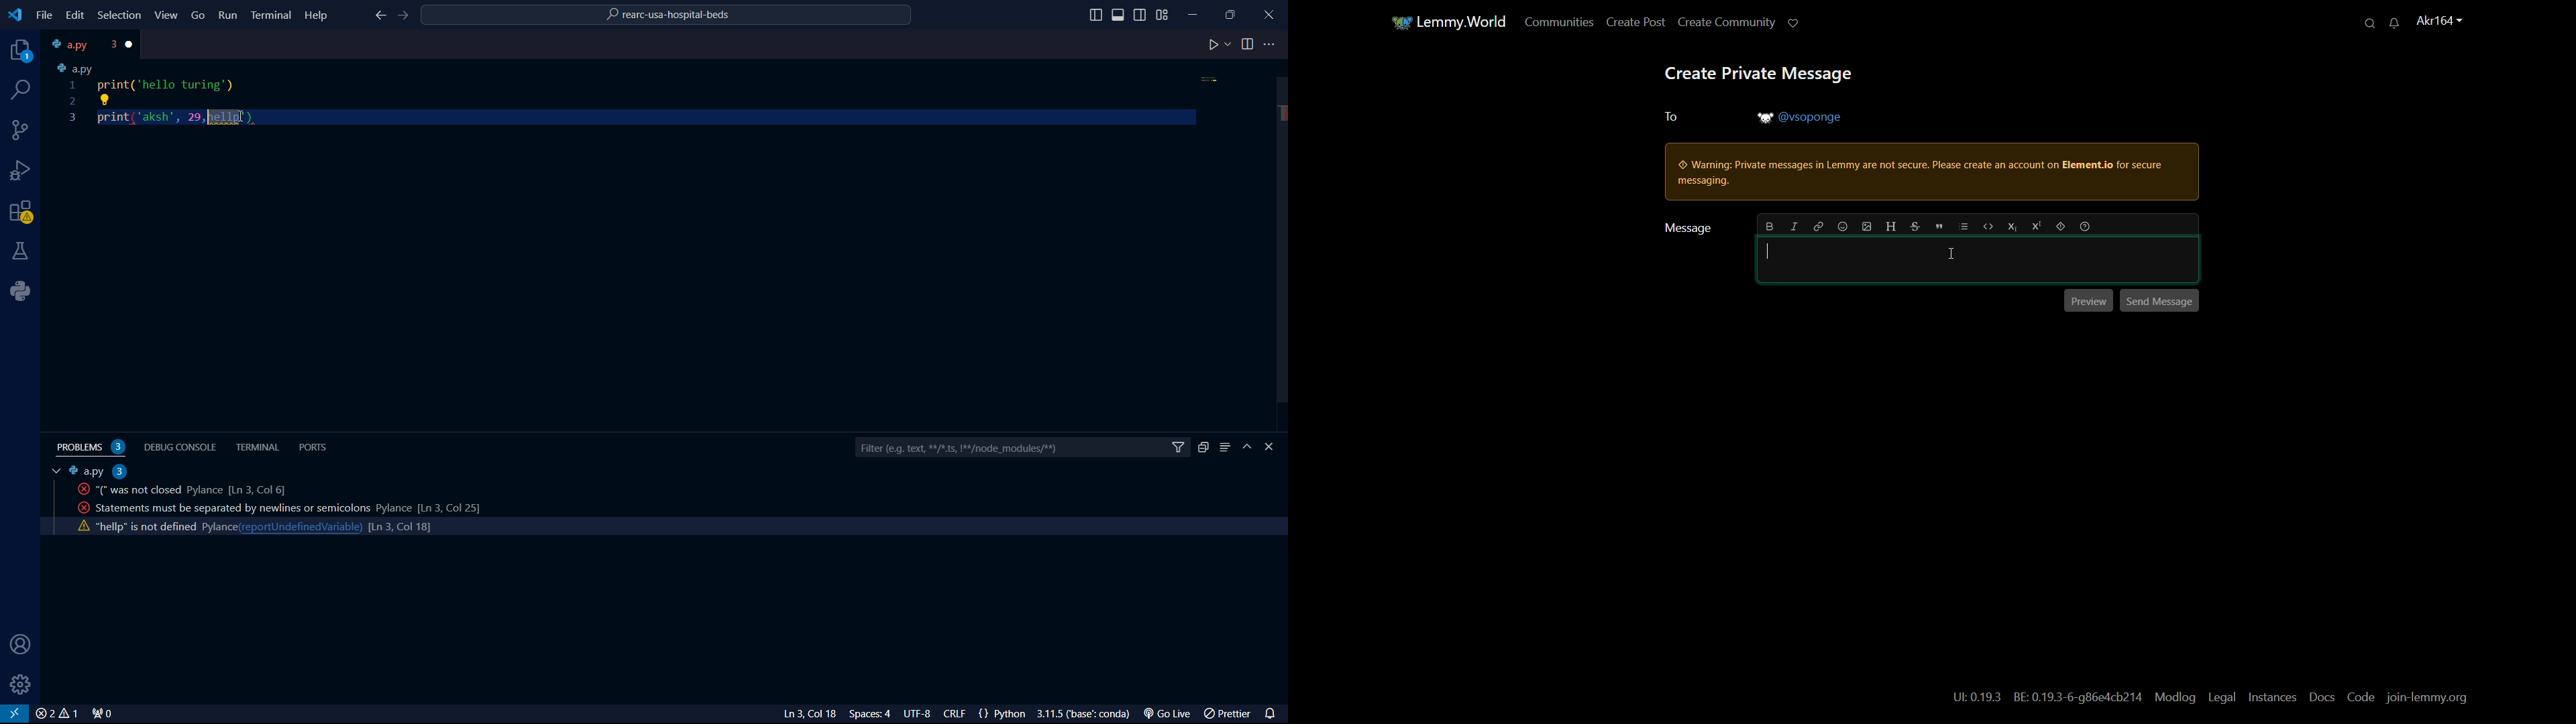 This screenshot has height=728, width=2576. Describe the element at coordinates (2063, 227) in the screenshot. I see `spoiler` at that location.